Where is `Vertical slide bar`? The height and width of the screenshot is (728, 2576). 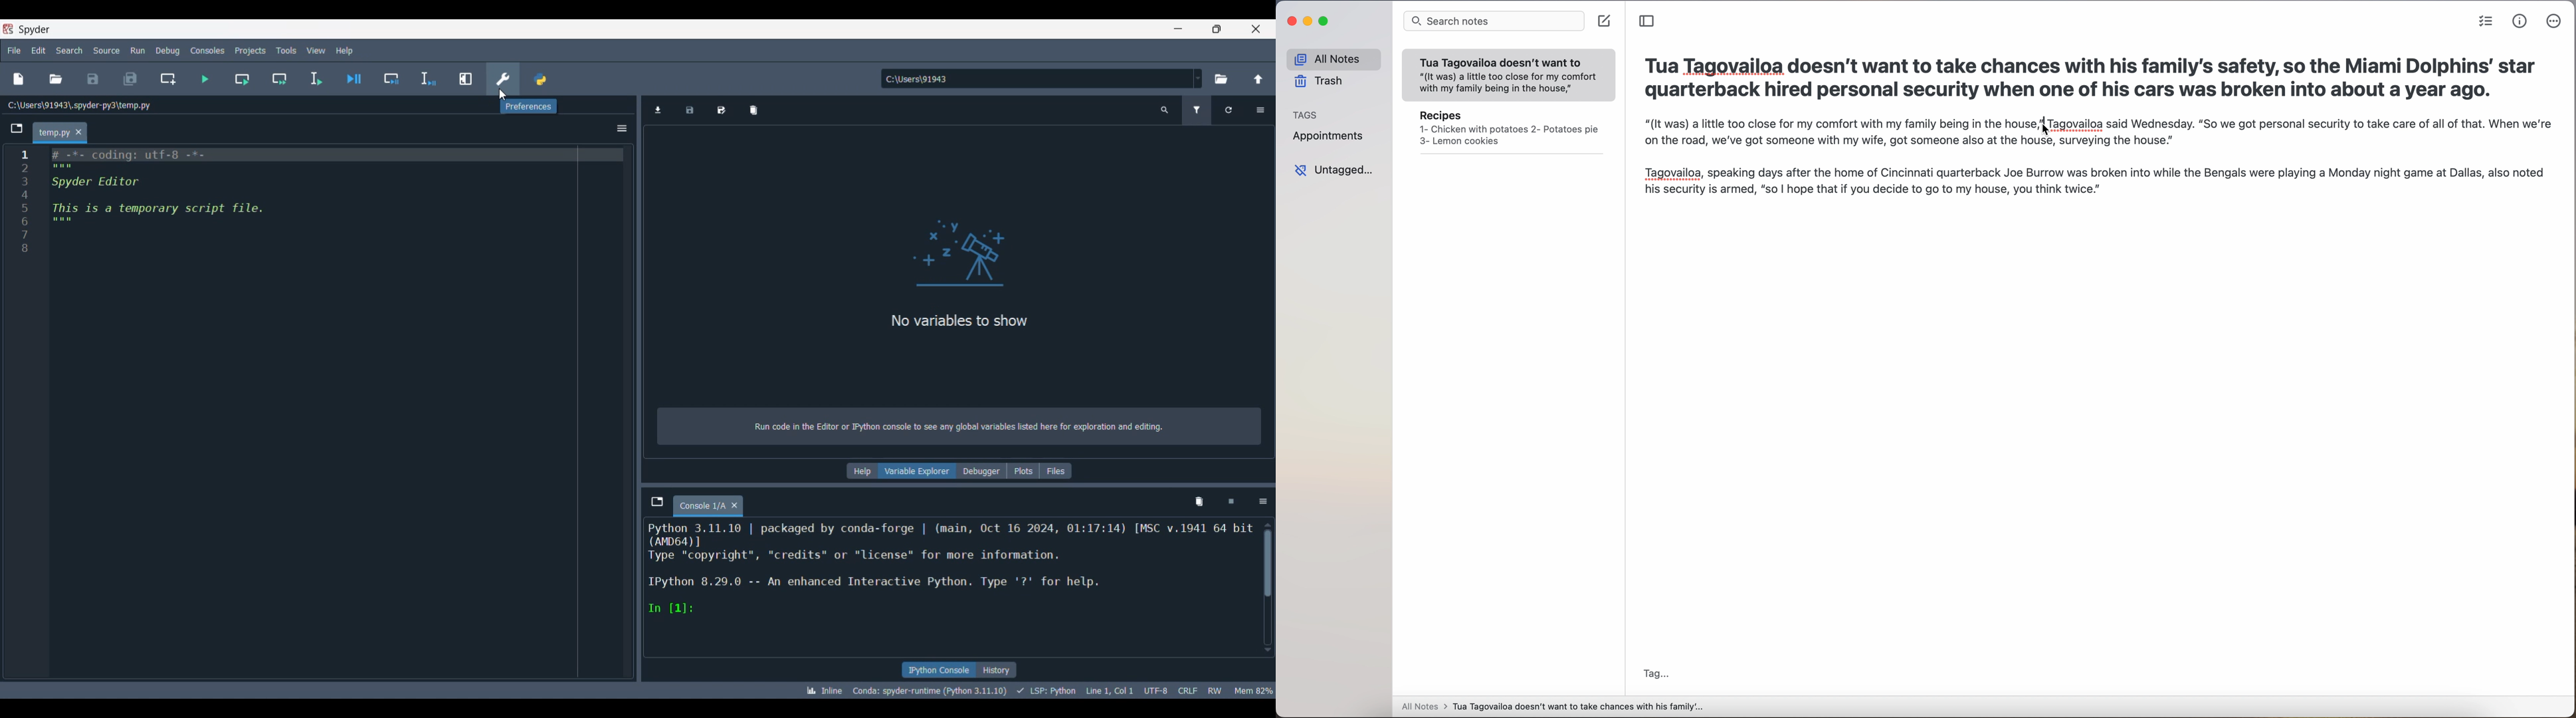 Vertical slide bar is located at coordinates (1268, 587).